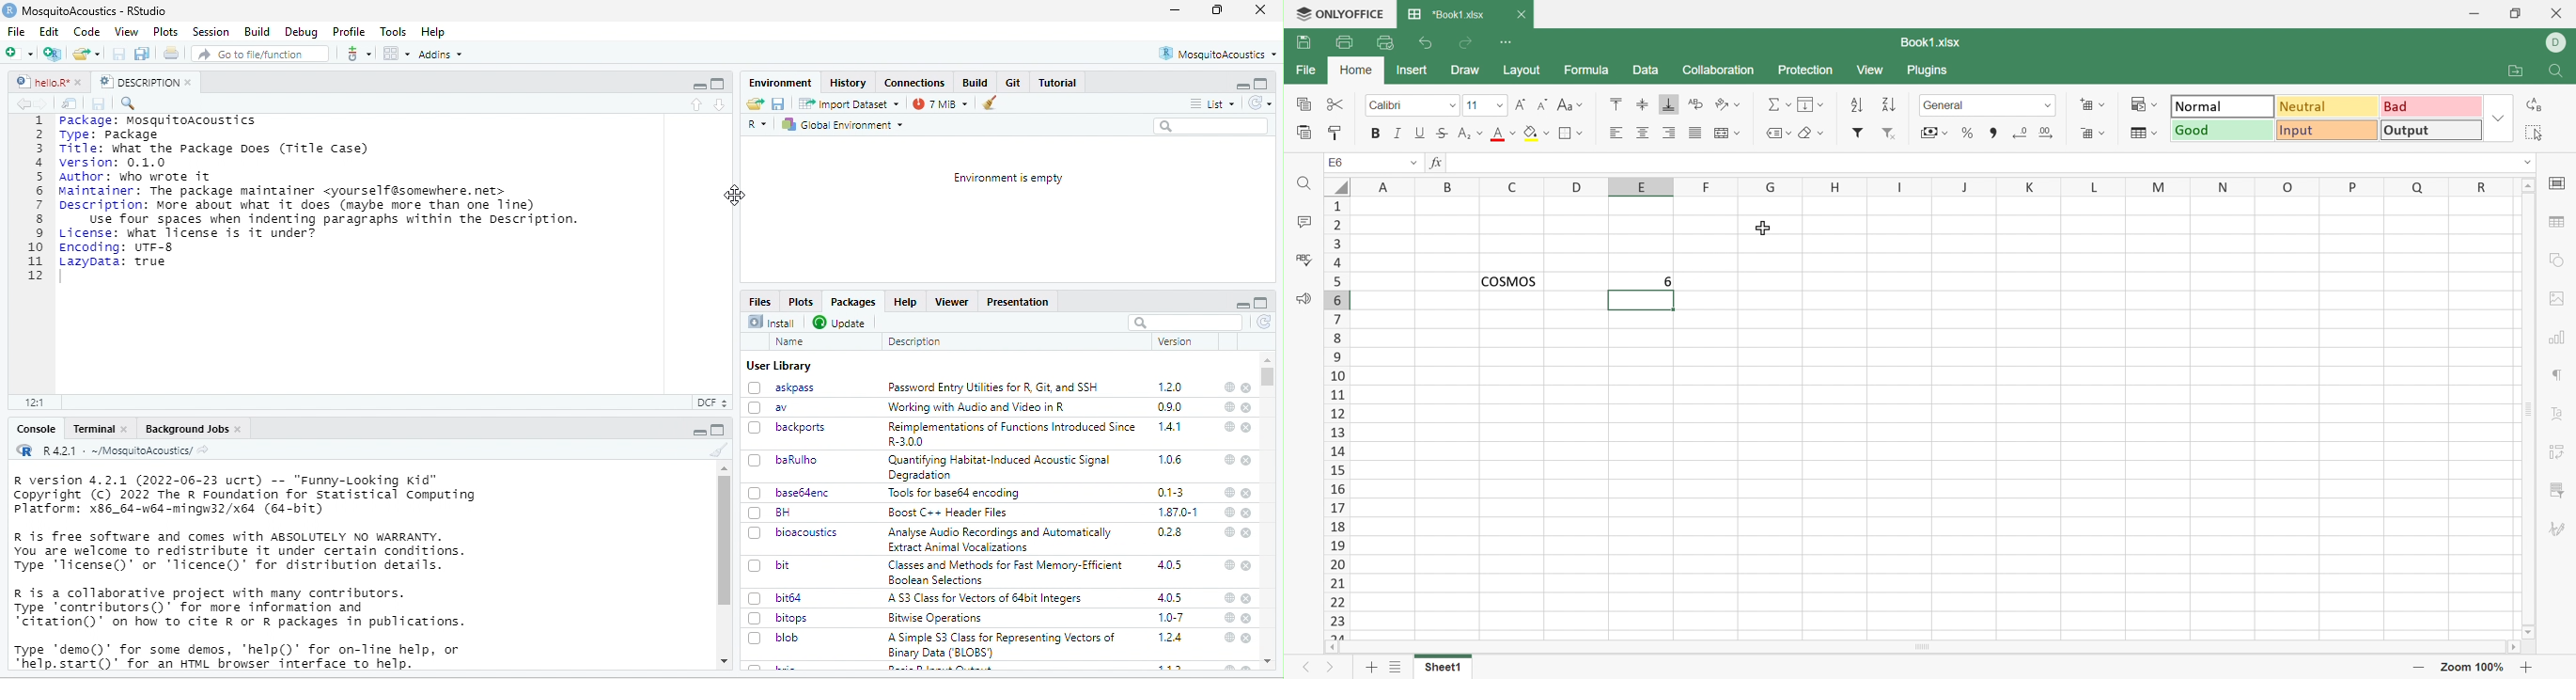 The image size is (2576, 700). I want to click on Zoom 100%, so click(2474, 668).